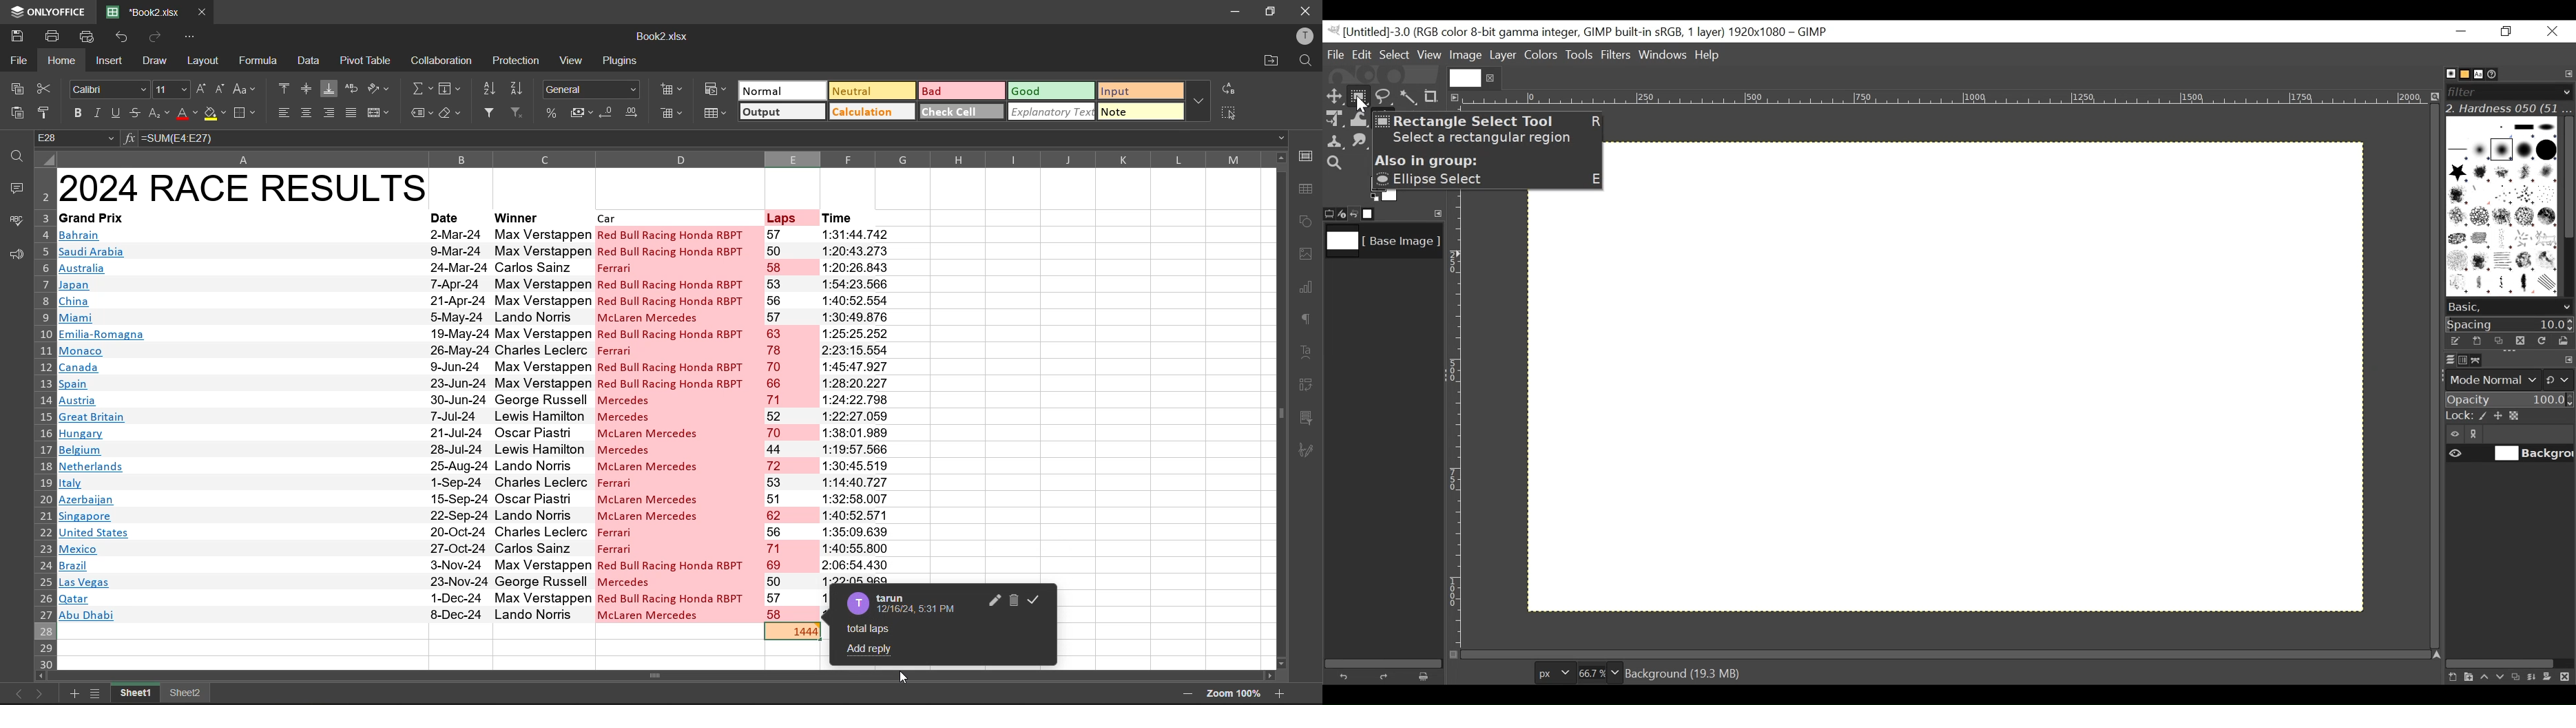 Image resolution: width=2576 pixels, height=728 pixels. Describe the element at coordinates (878, 629) in the screenshot. I see `comment` at that location.